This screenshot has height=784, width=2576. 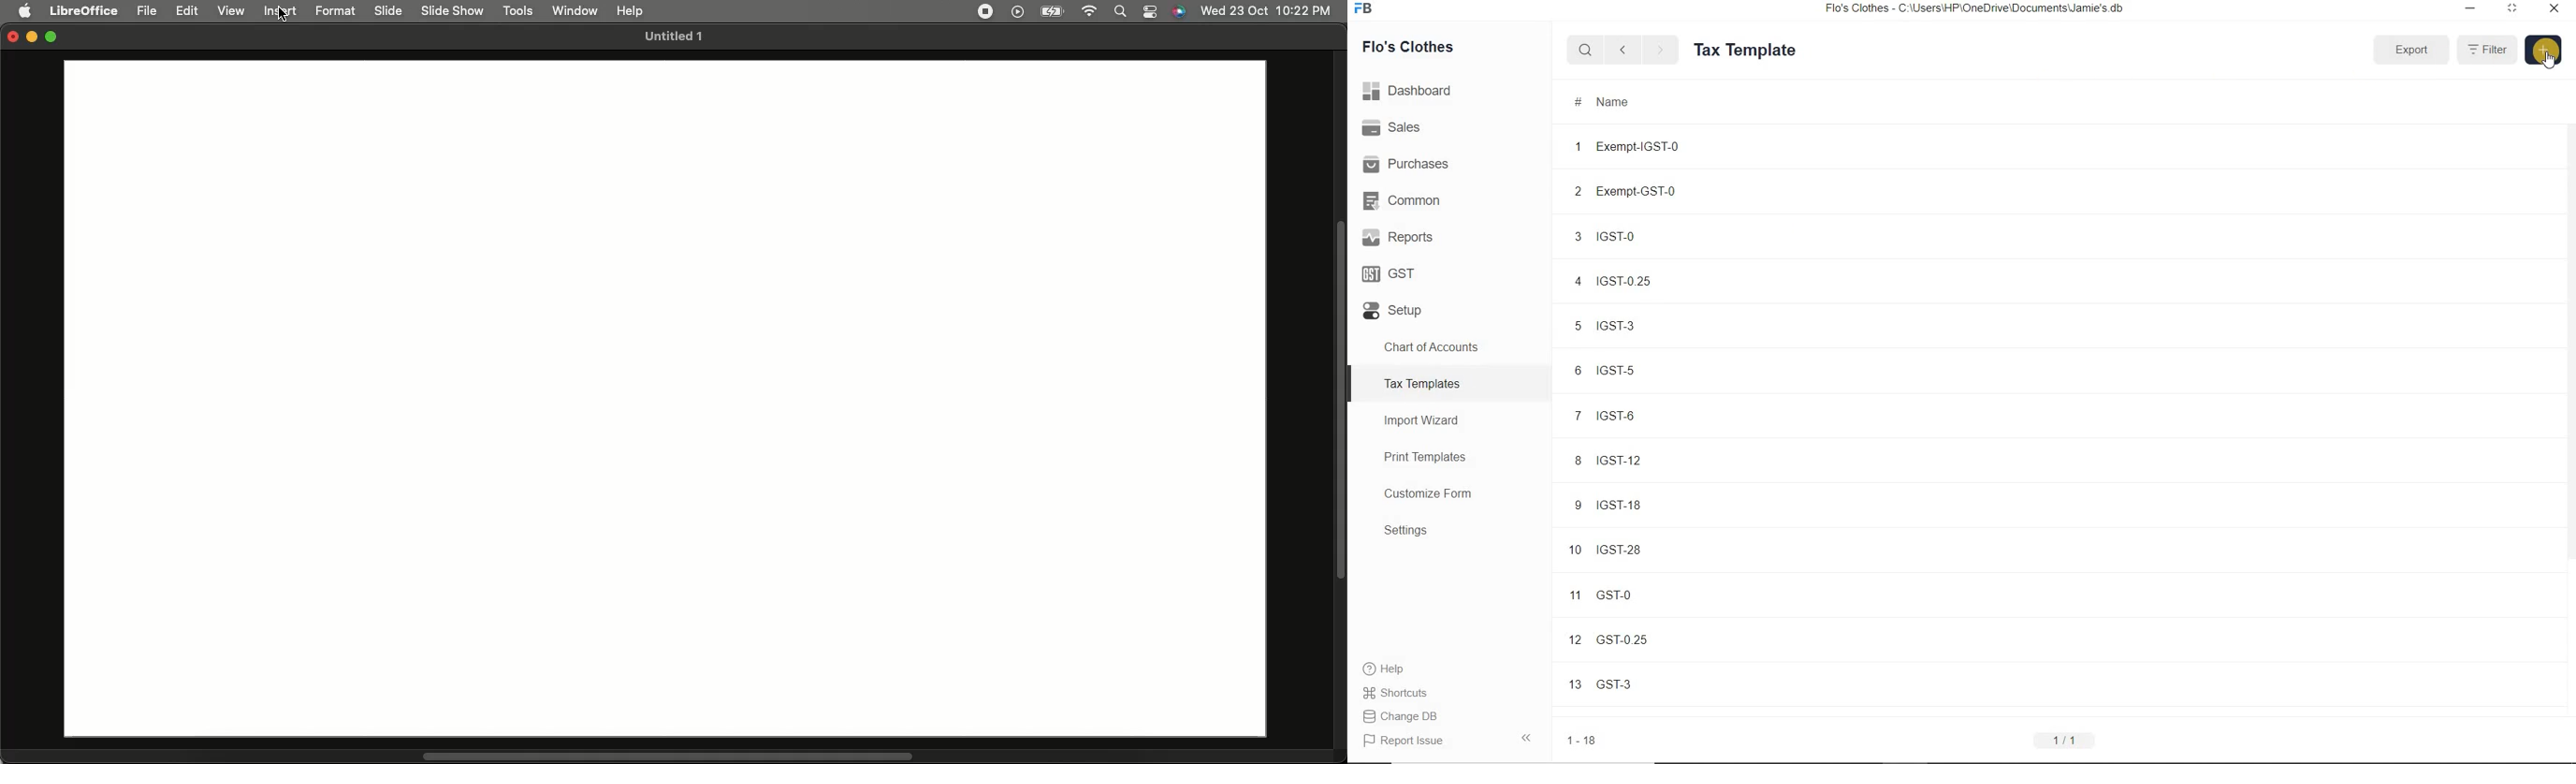 I want to click on Expand, so click(x=2412, y=49).